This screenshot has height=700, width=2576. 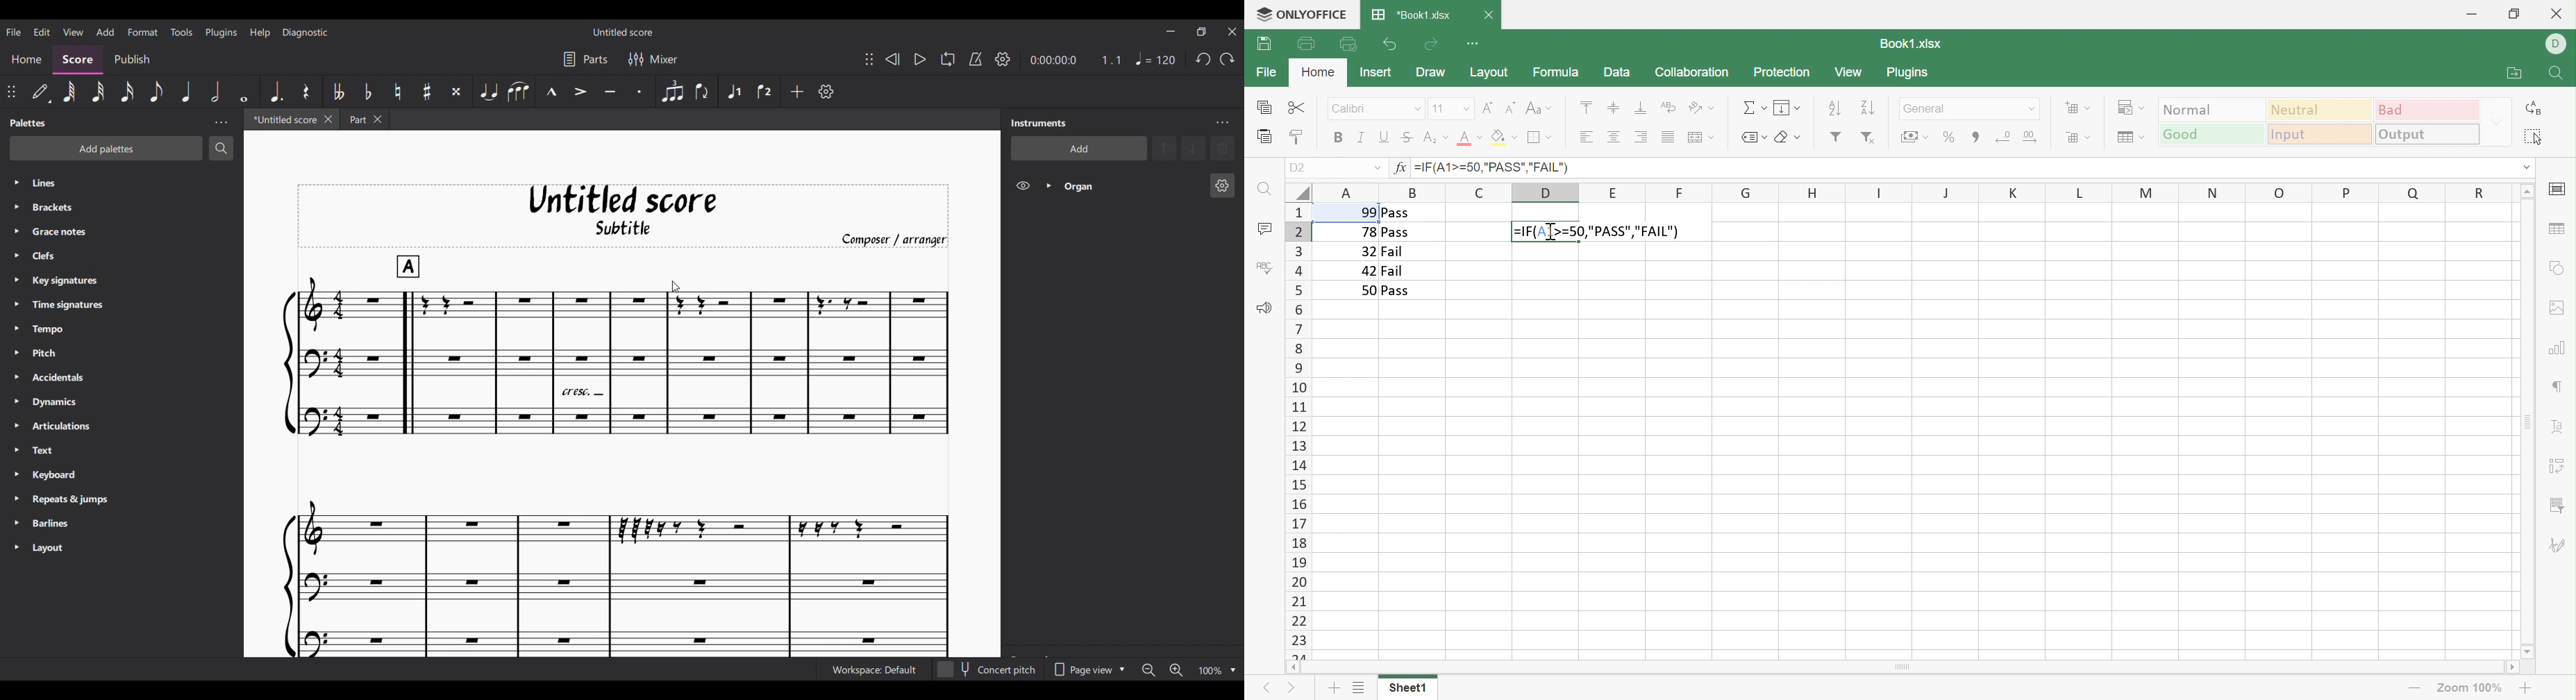 What do you see at coordinates (826, 91) in the screenshot?
I see `Customize toolbar` at bounding box center [826, 91].